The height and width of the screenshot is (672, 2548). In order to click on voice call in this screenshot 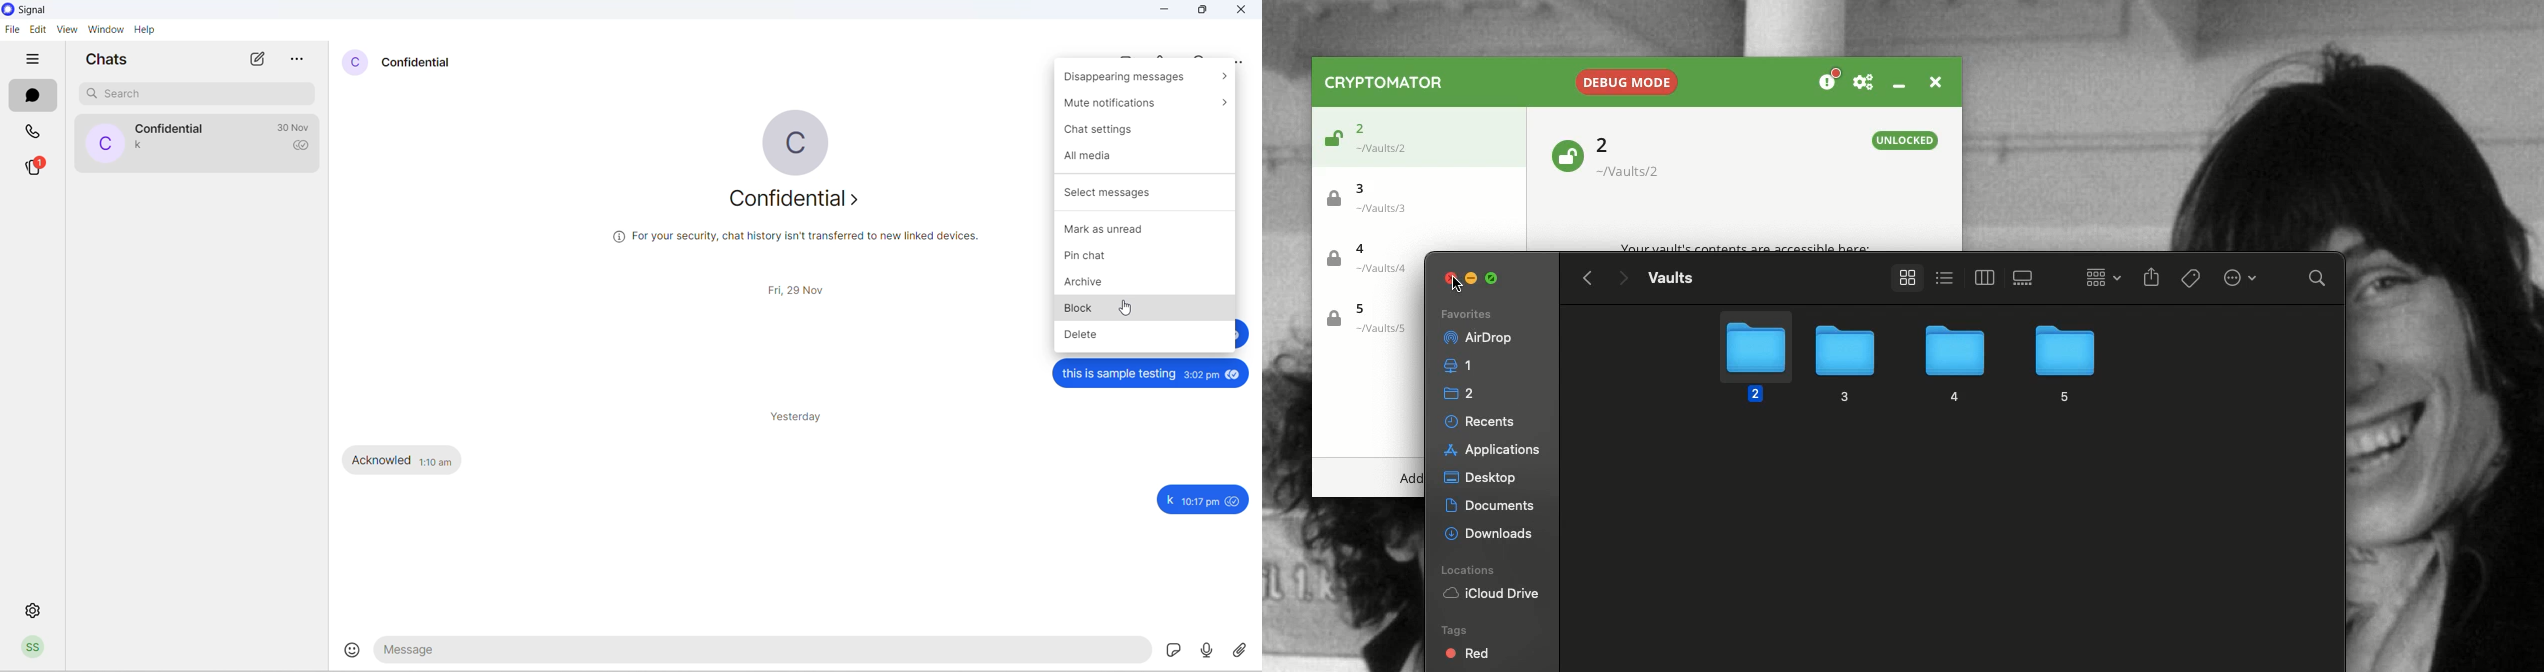, I will do `click(1165, 57)`.